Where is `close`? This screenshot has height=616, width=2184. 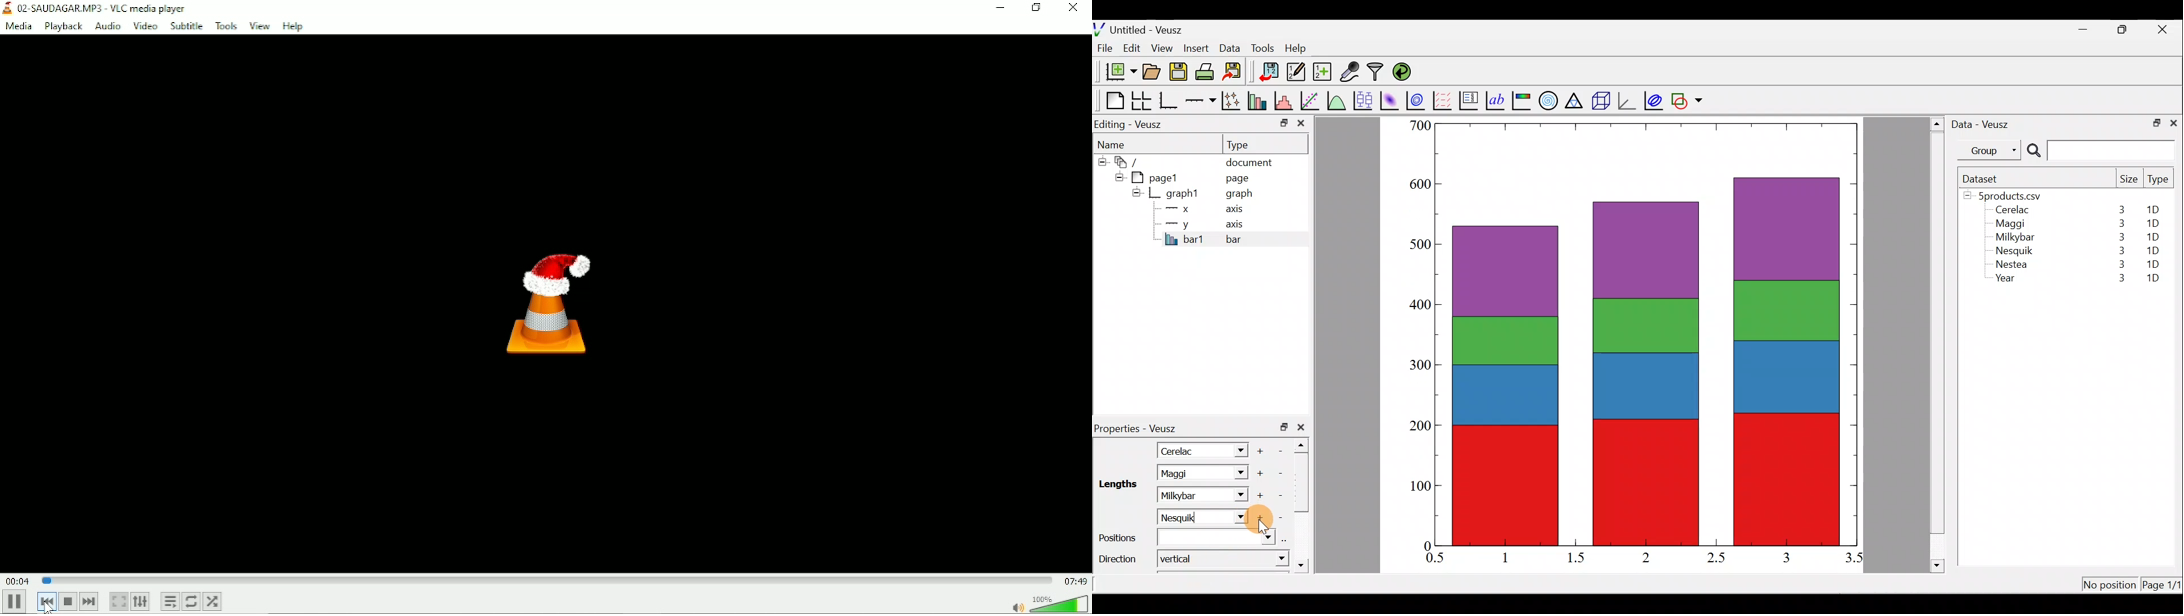 close is located at coordinates (1301, 126).